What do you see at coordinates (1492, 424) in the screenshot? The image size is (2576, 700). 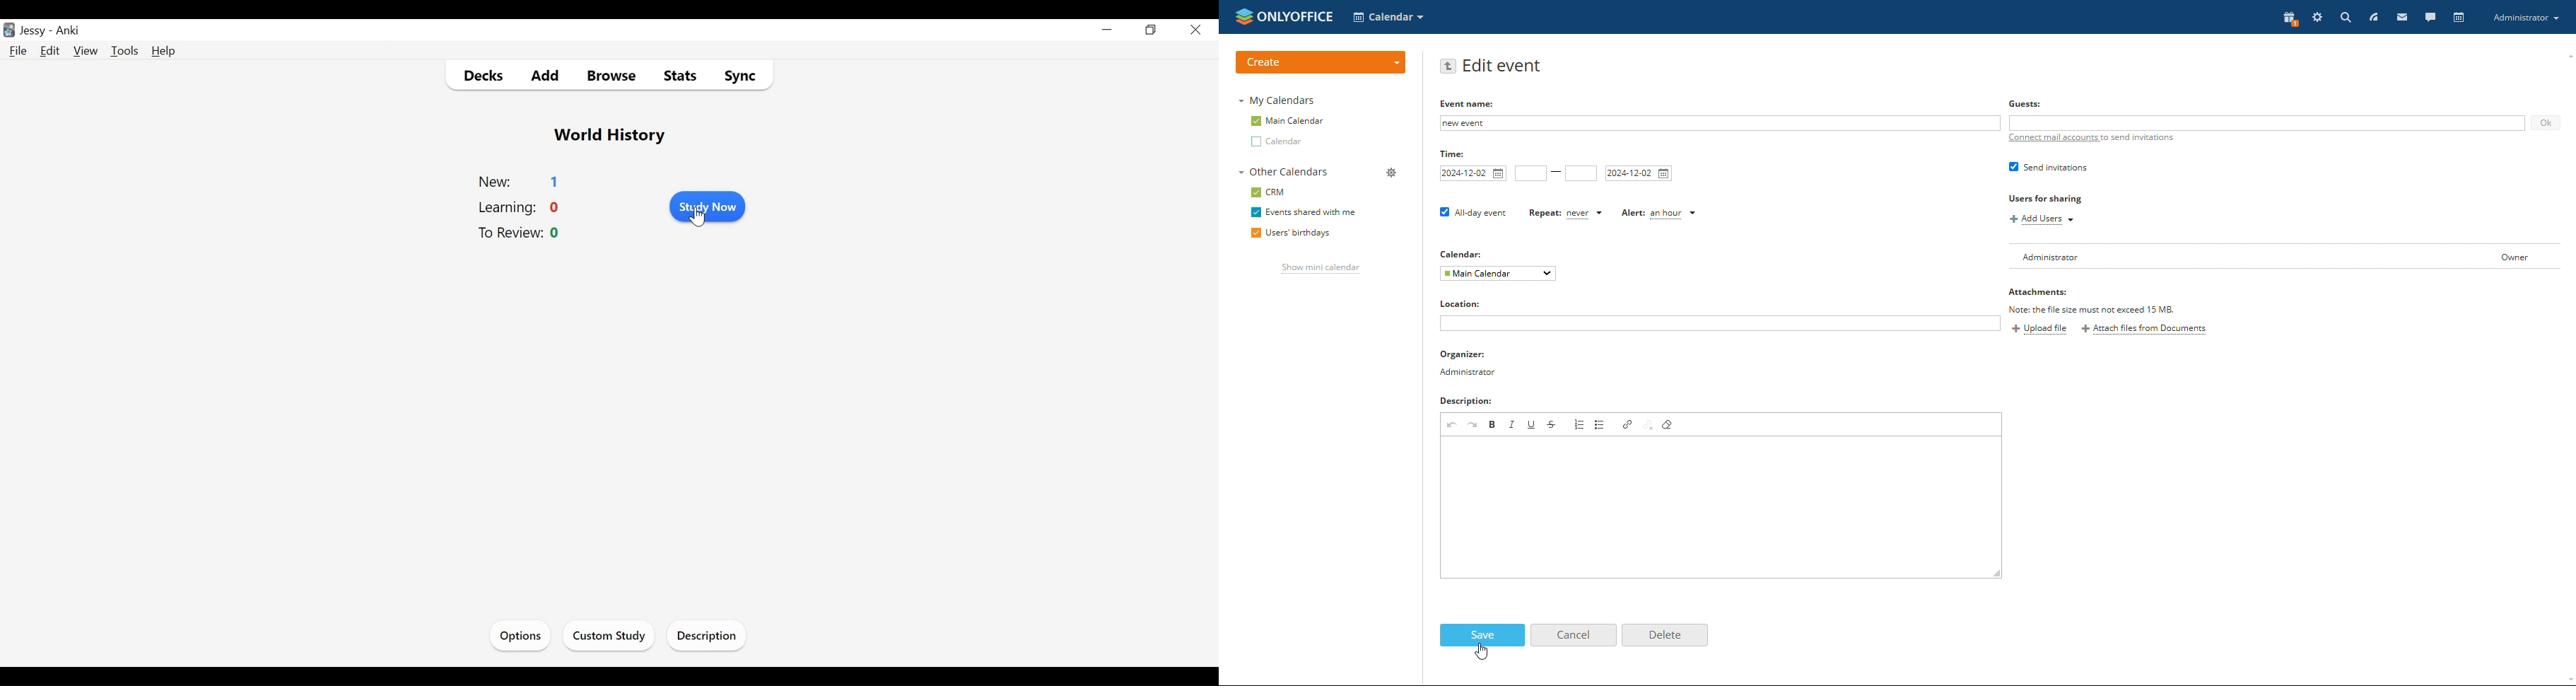 I see `bold` at bounding box center [1492, 424].